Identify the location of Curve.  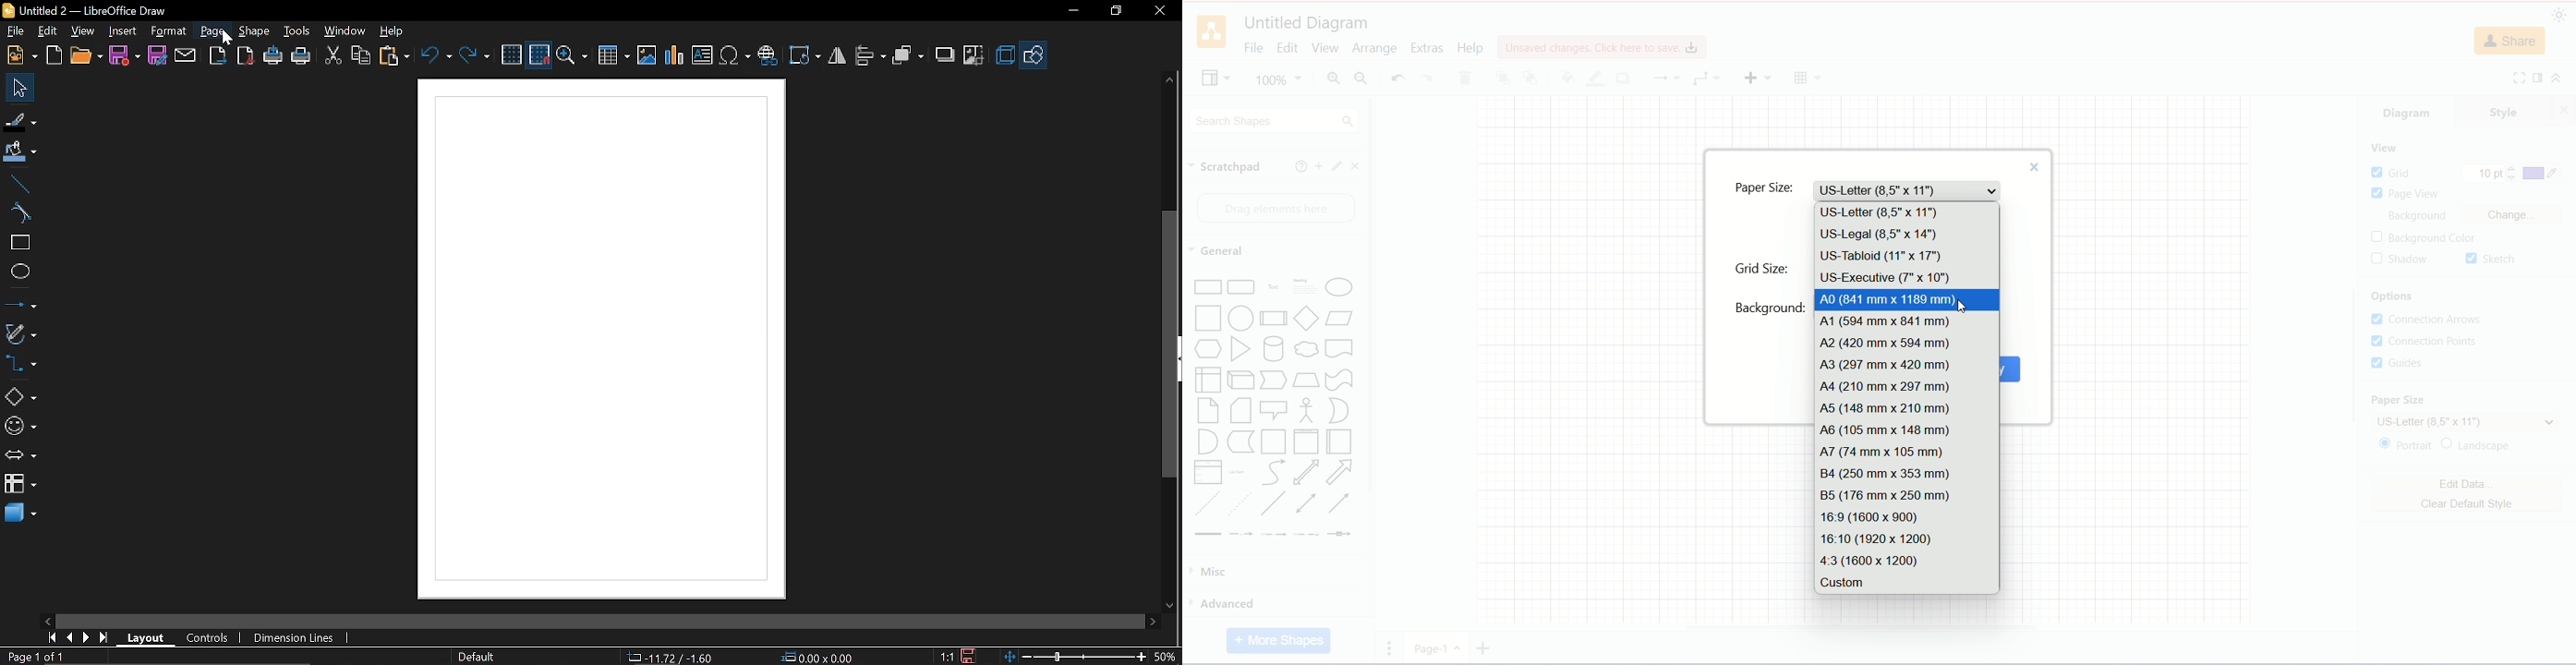
(18, 213).